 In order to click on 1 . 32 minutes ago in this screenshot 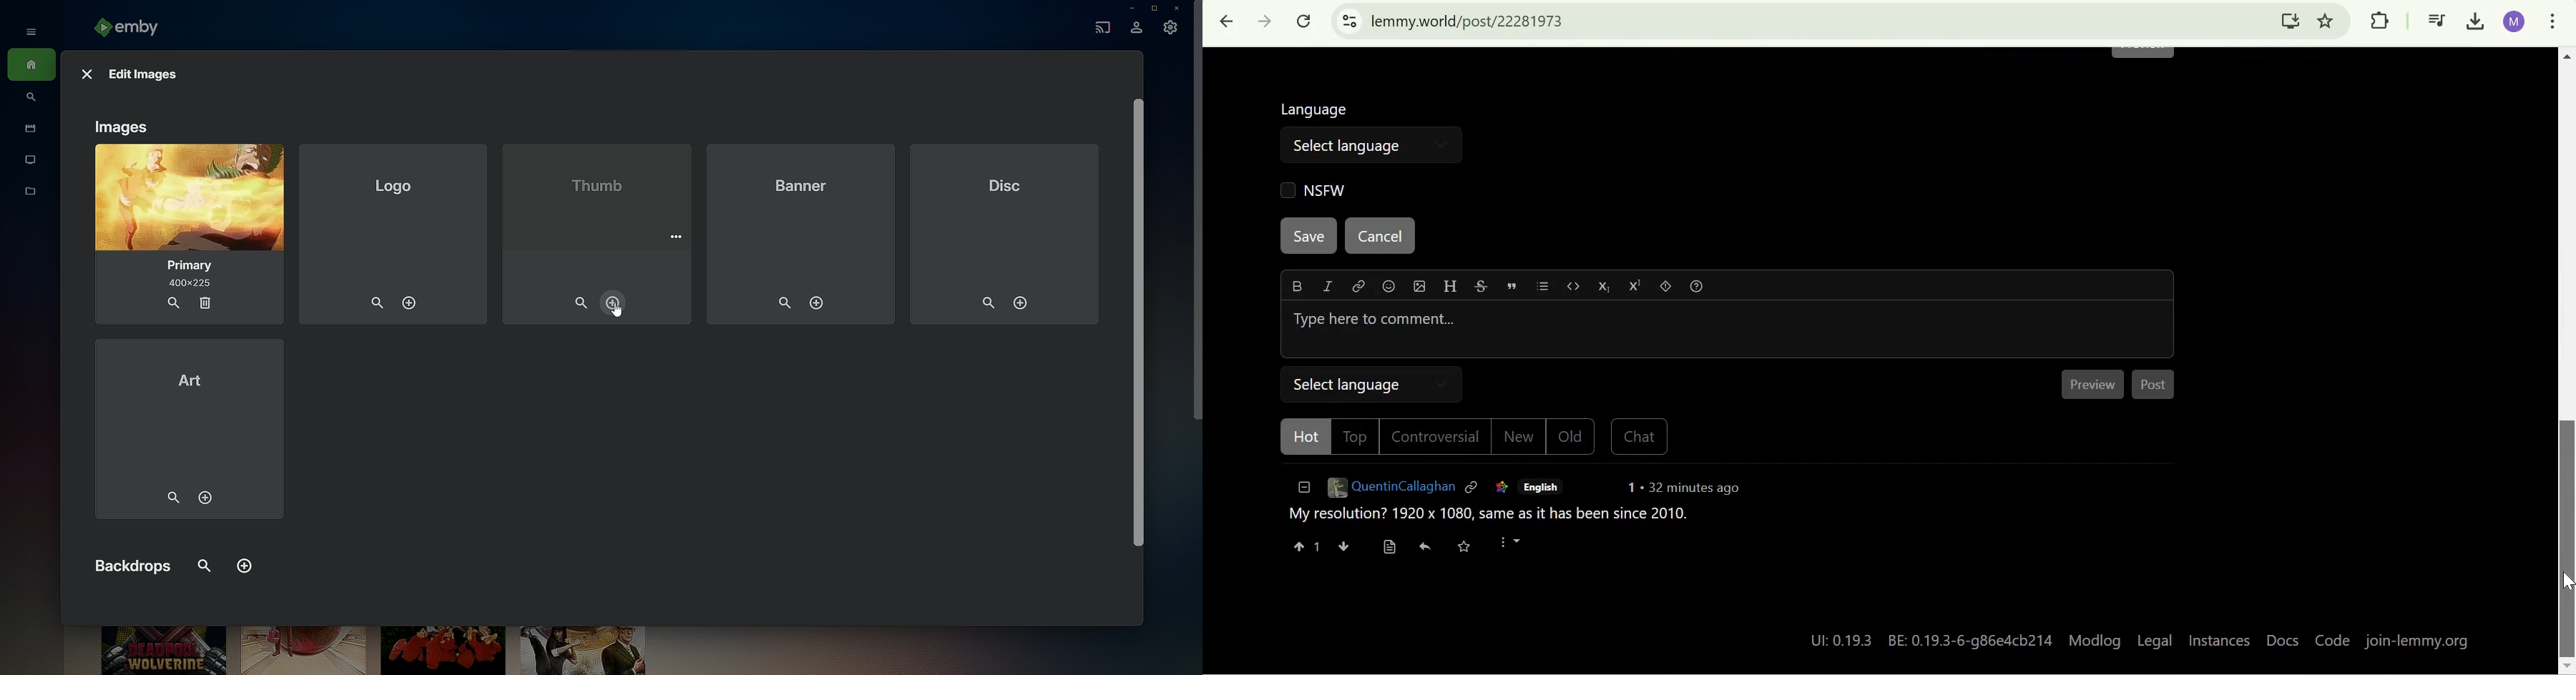, I will do `click(1685, 491)`.